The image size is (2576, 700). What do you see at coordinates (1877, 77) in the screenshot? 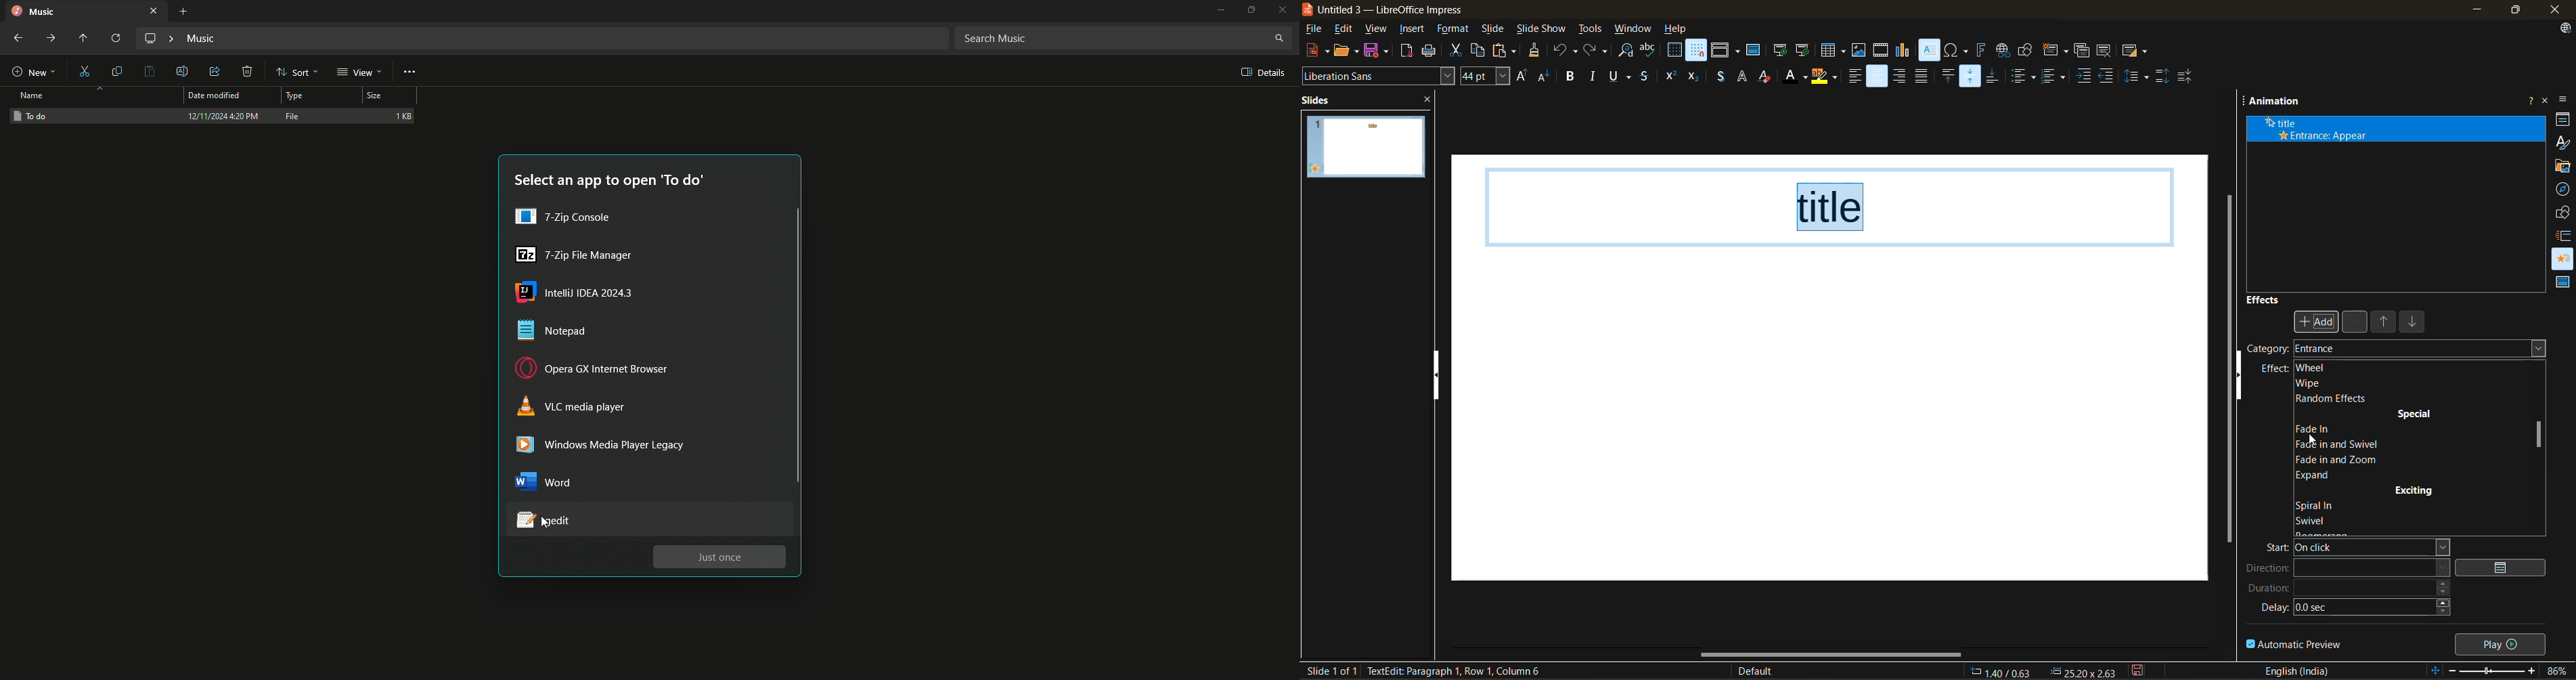
I see `align center` at bounding box center [1877, 77].